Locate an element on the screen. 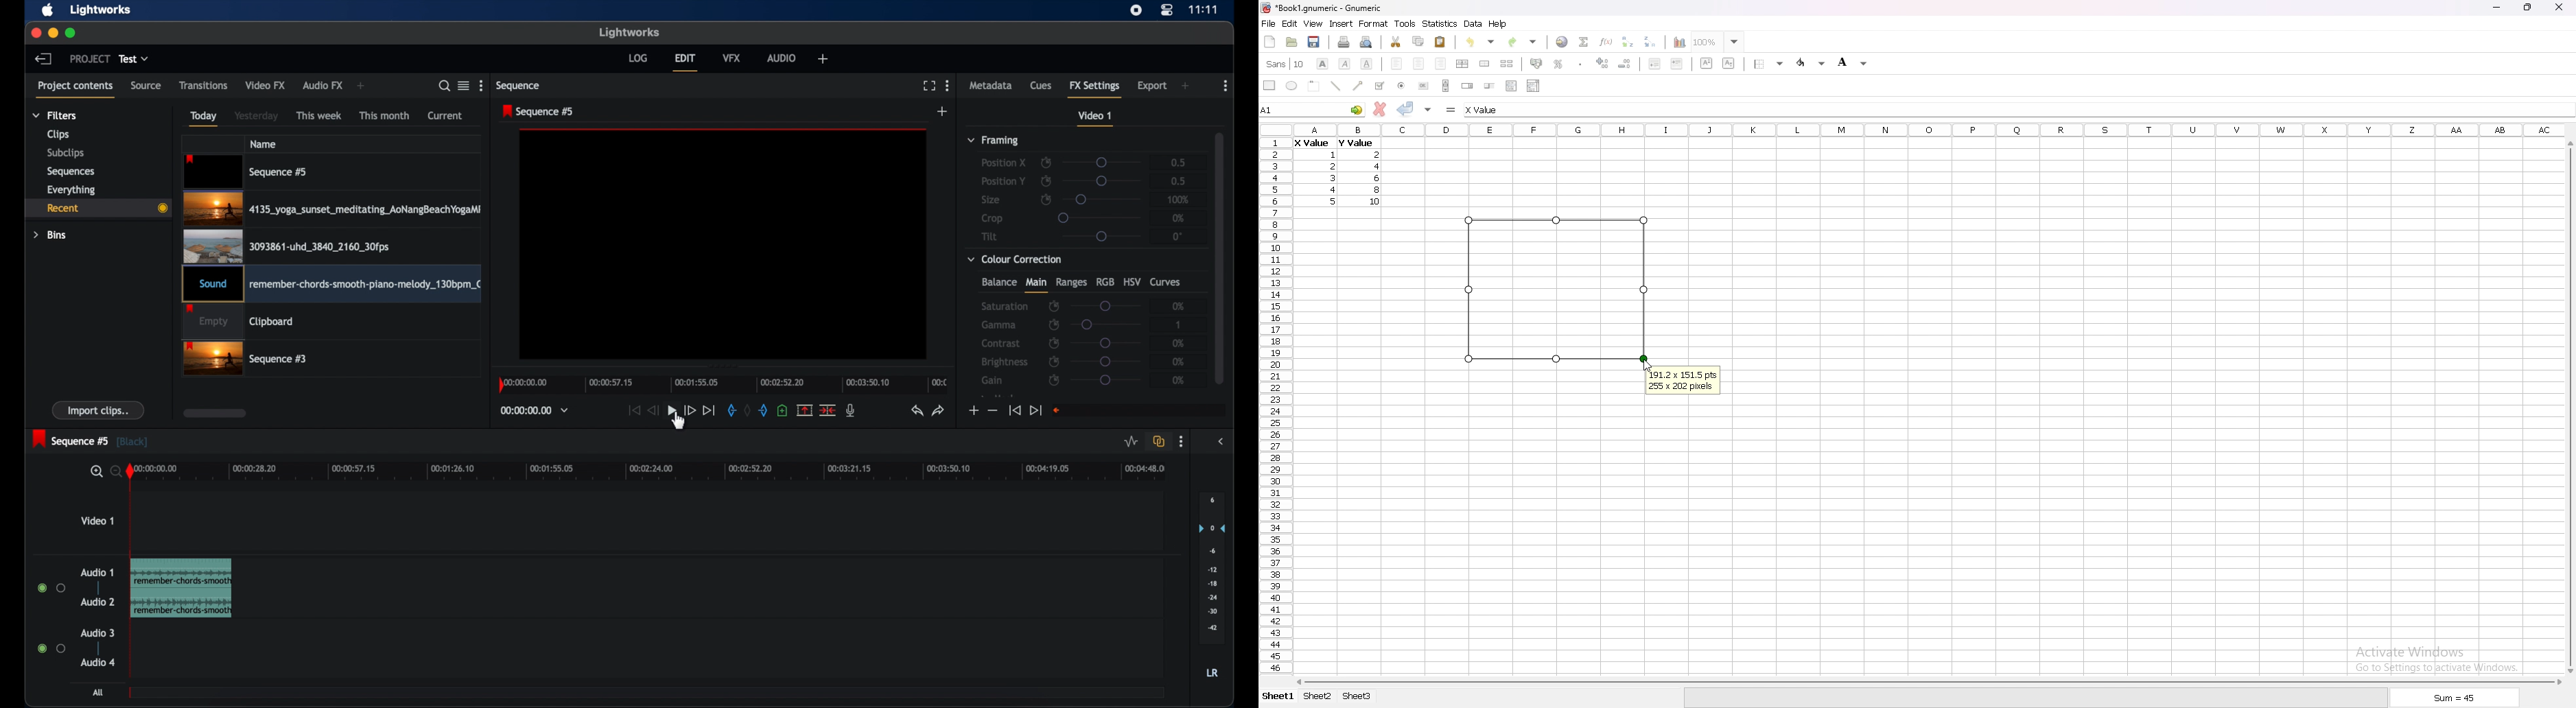 Image resolution: width=2576 pixels, height=728 pixels. audio 2 is located at coordinates (98, 602).